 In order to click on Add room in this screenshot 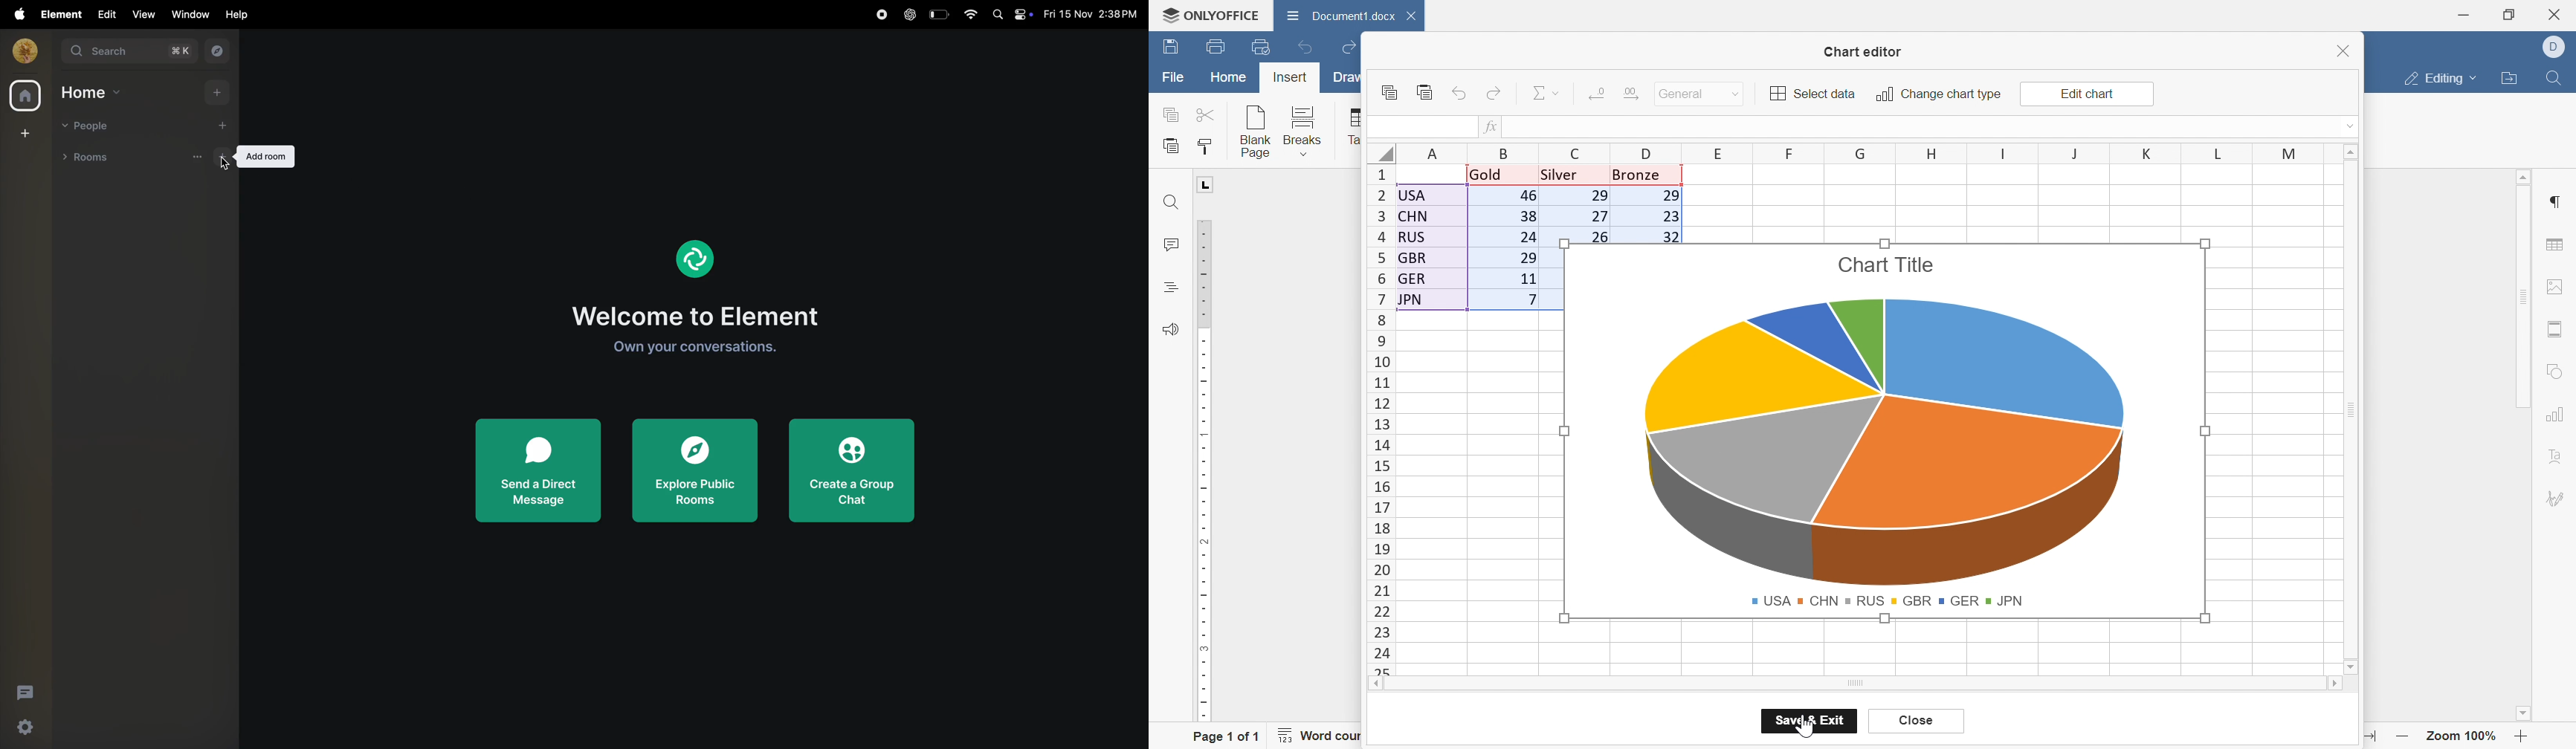, I will do `click(264, 156)`.